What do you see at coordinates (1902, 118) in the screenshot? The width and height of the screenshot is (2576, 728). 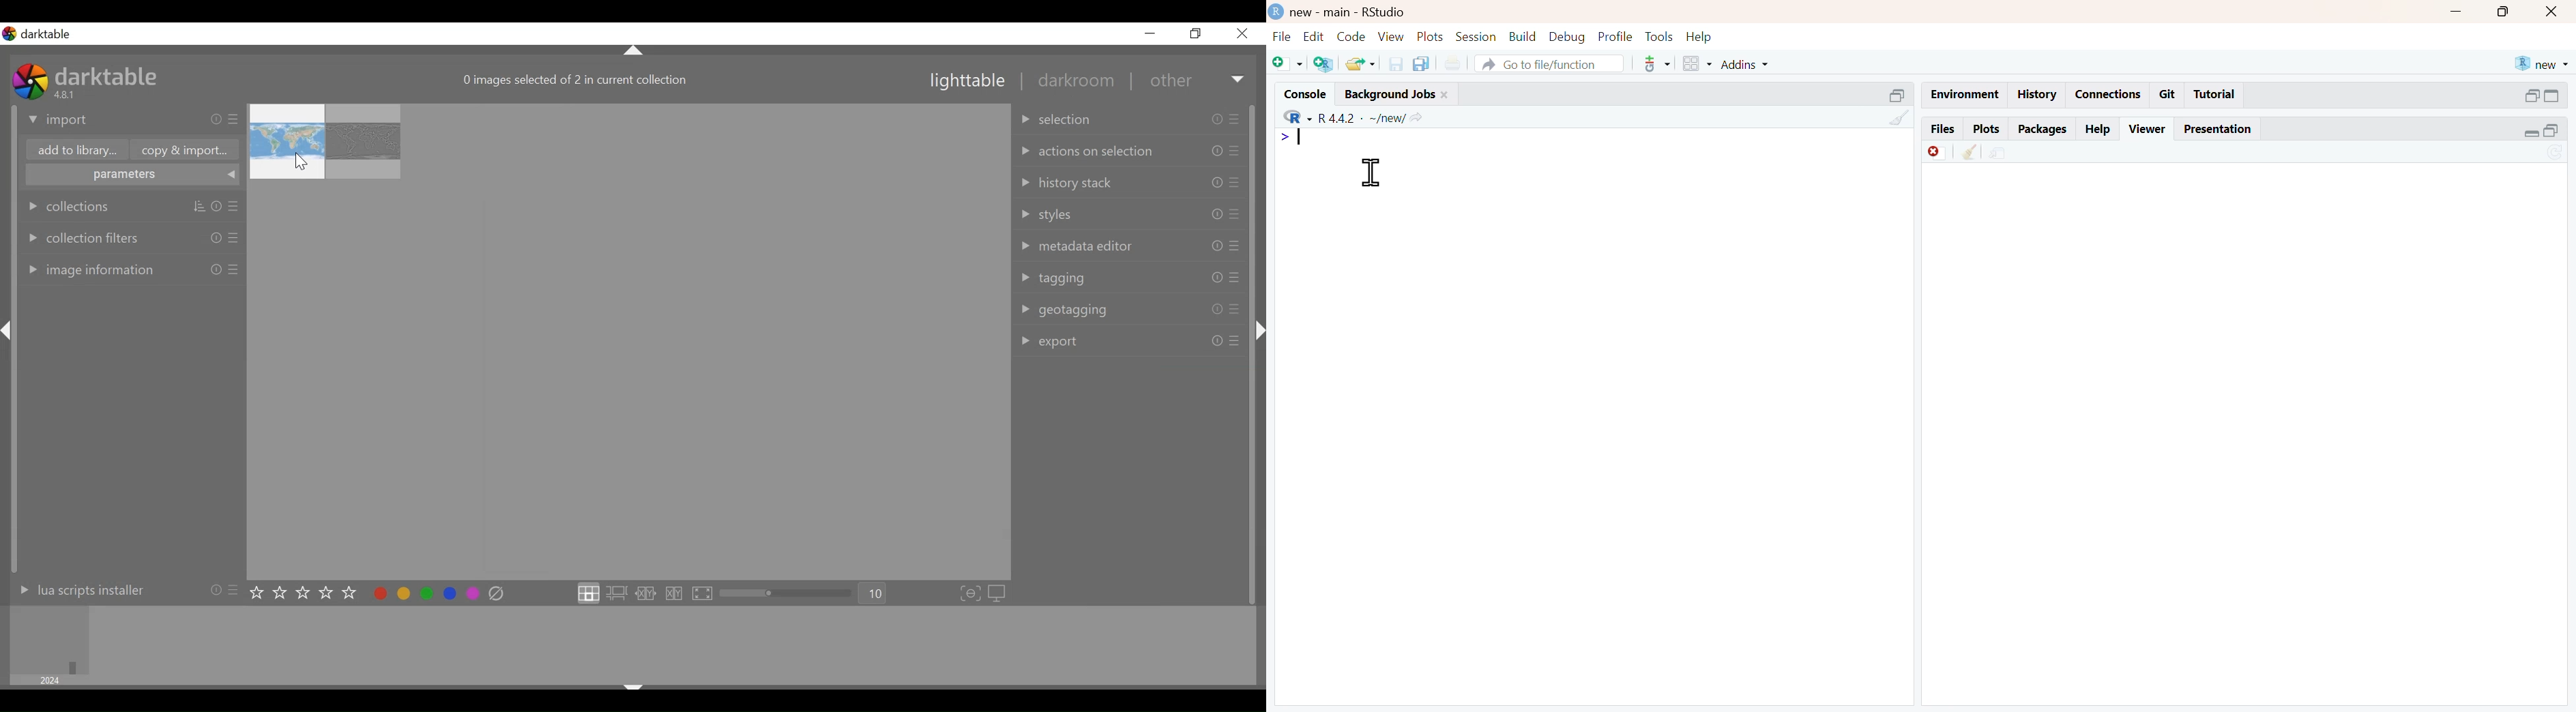 I see `clean` at bounding box center [1902, 118].